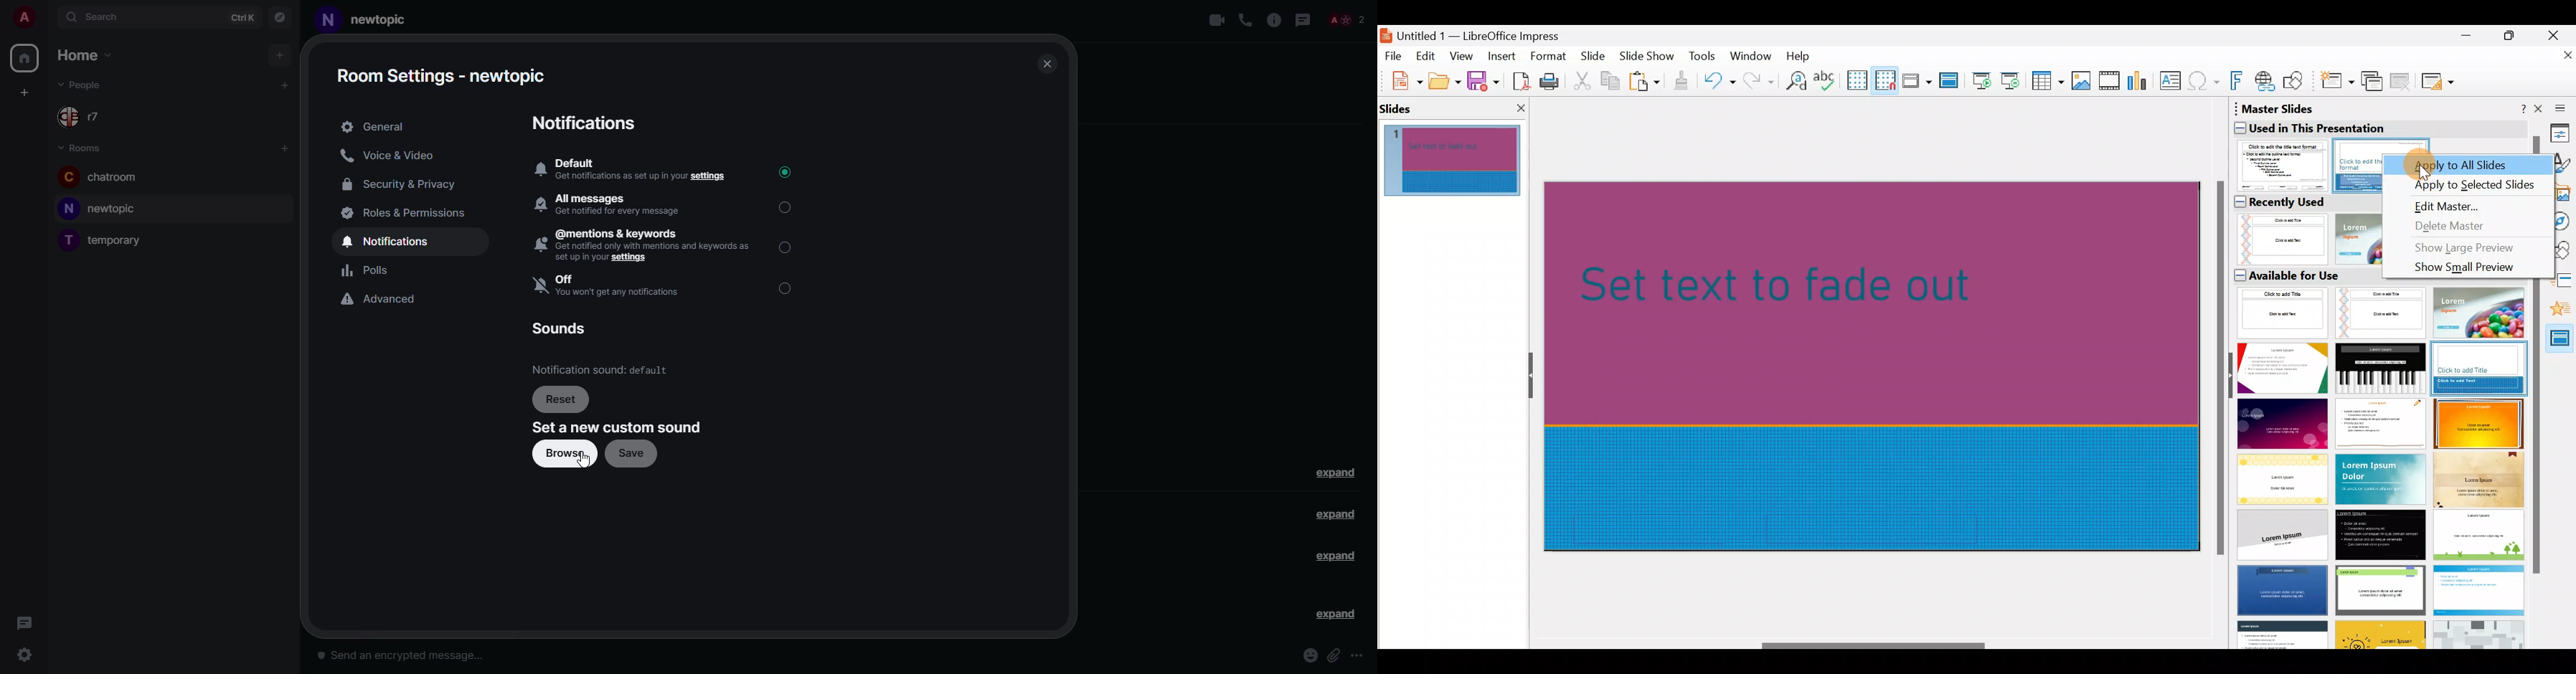 The width and height of the screenshot is (2576, 700). Describe the element at coordinates (1518, 80) in the screenshot. I see `Export directly as PDF` at that location.